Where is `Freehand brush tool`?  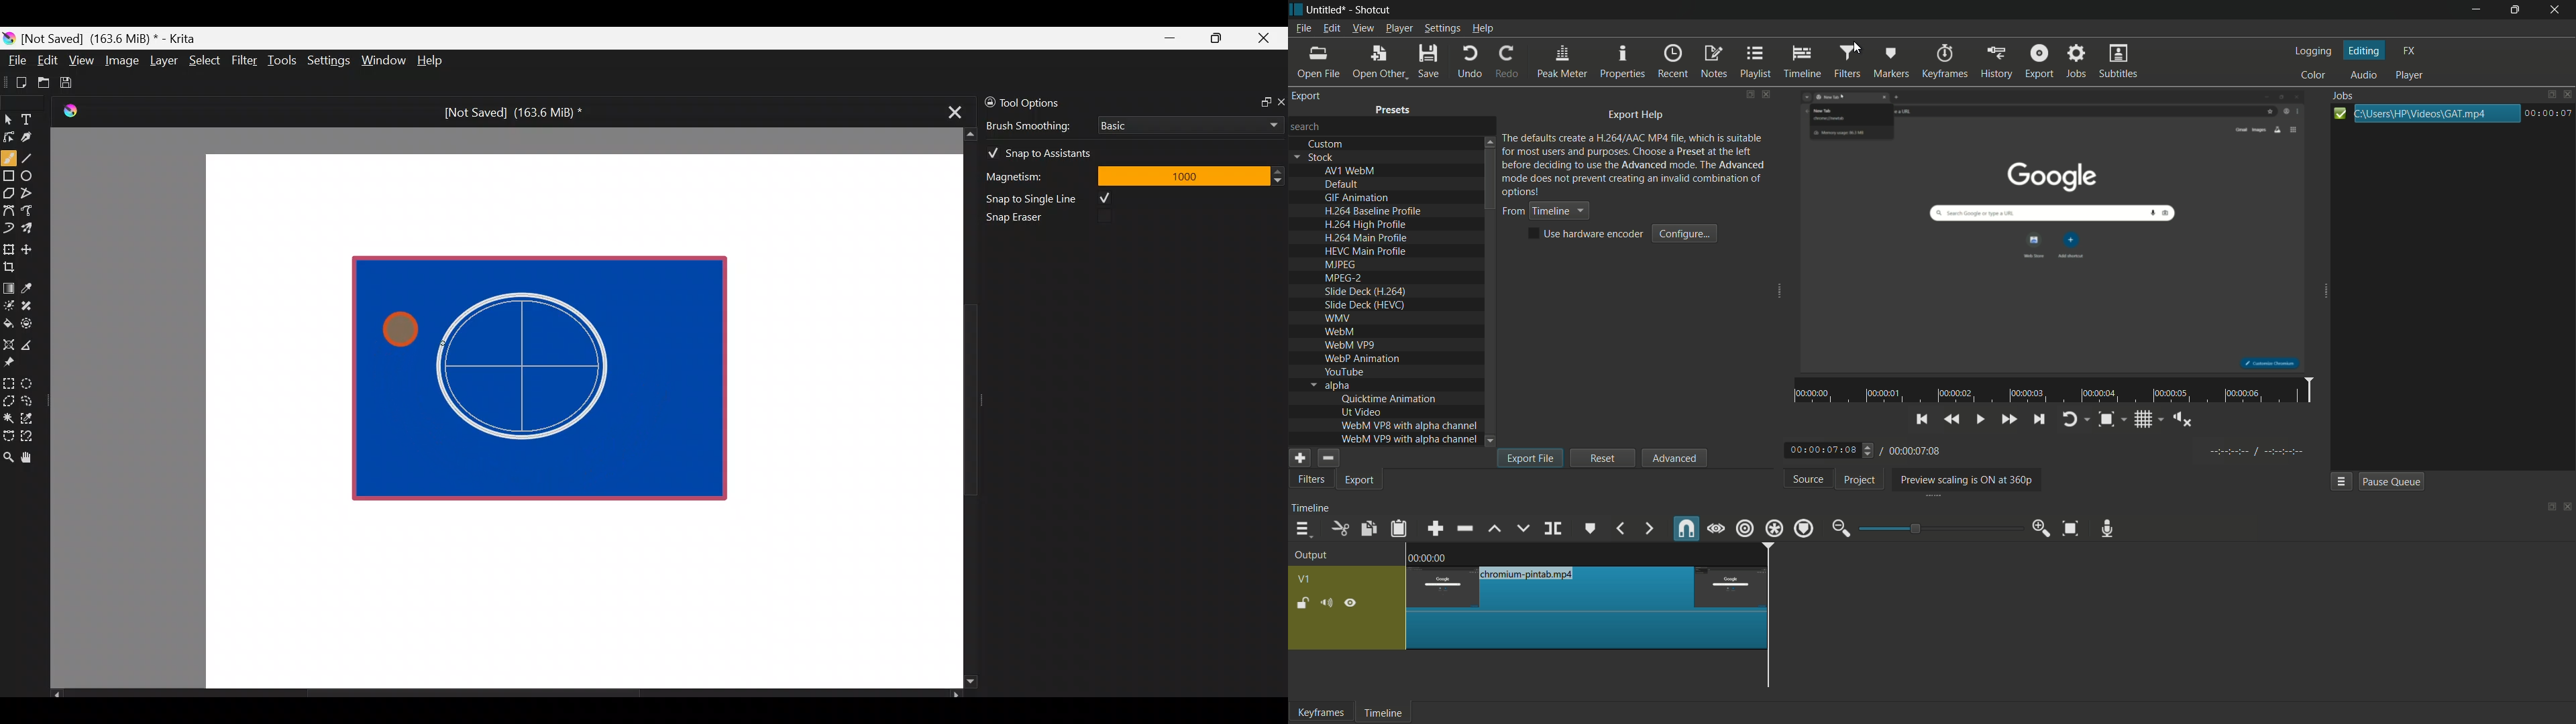 Freehand brush tool is located at coordinates (9, 153).